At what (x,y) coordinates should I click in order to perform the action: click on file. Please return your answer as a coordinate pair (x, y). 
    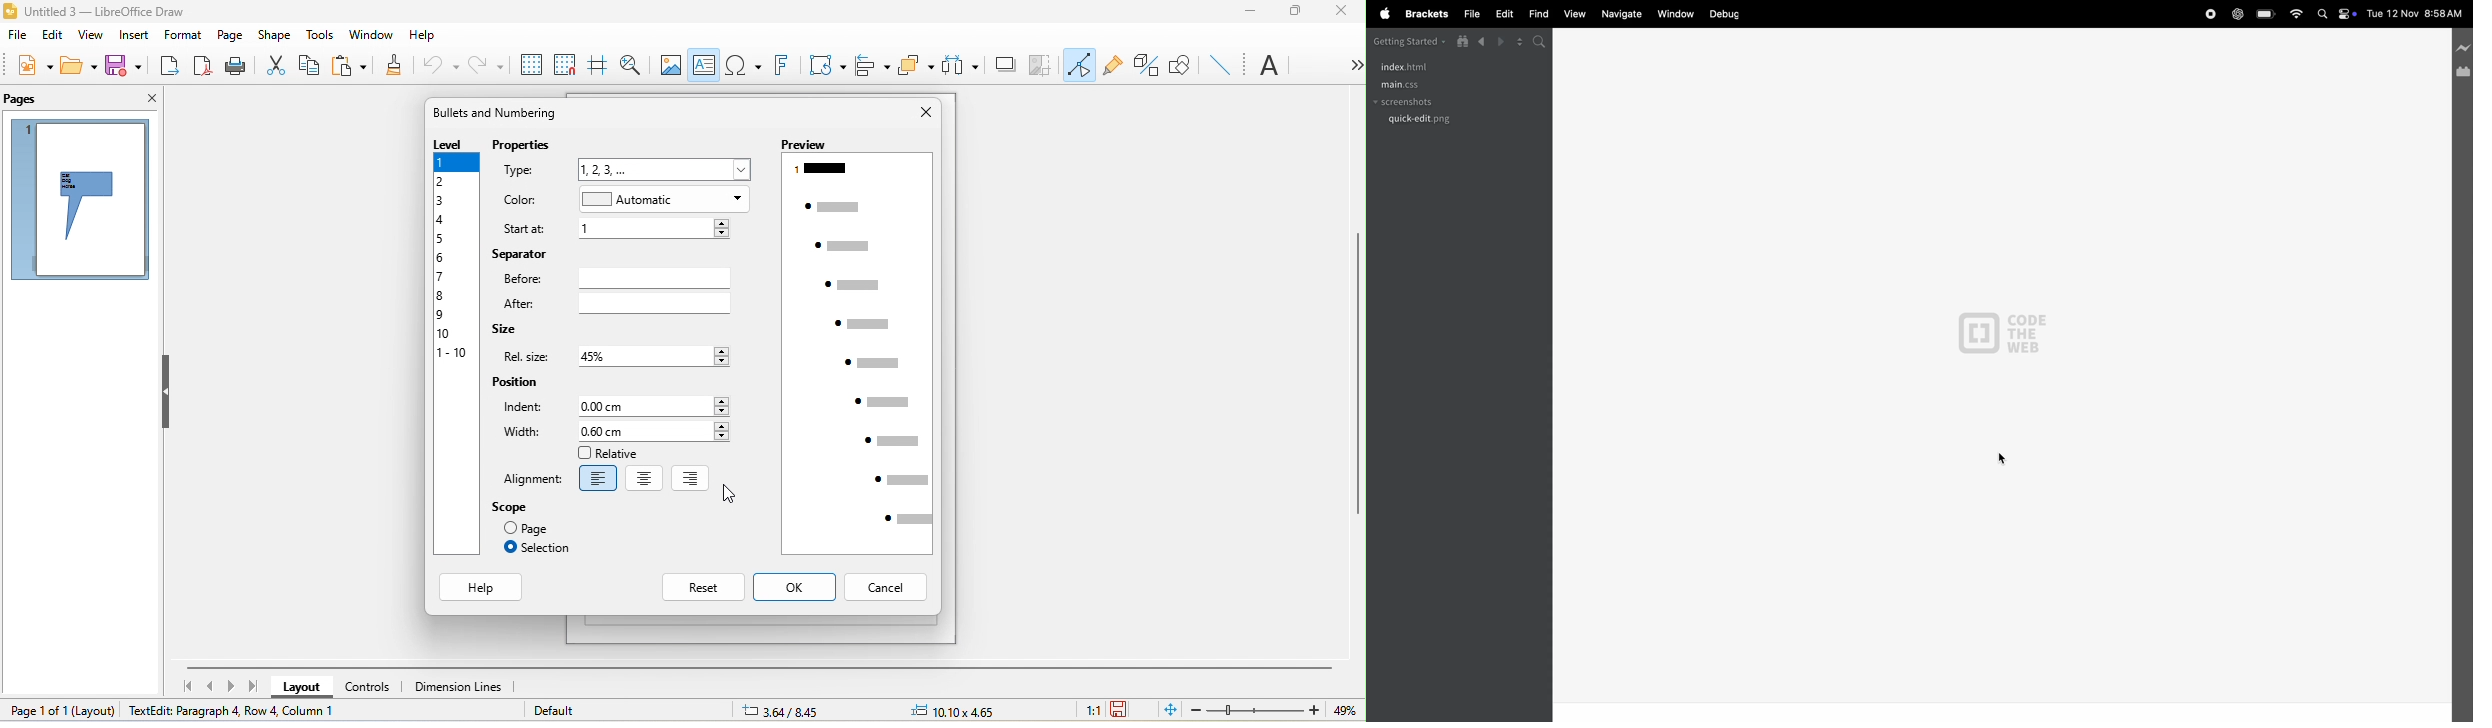
    Looking at the image, I should click on (1469, 14).